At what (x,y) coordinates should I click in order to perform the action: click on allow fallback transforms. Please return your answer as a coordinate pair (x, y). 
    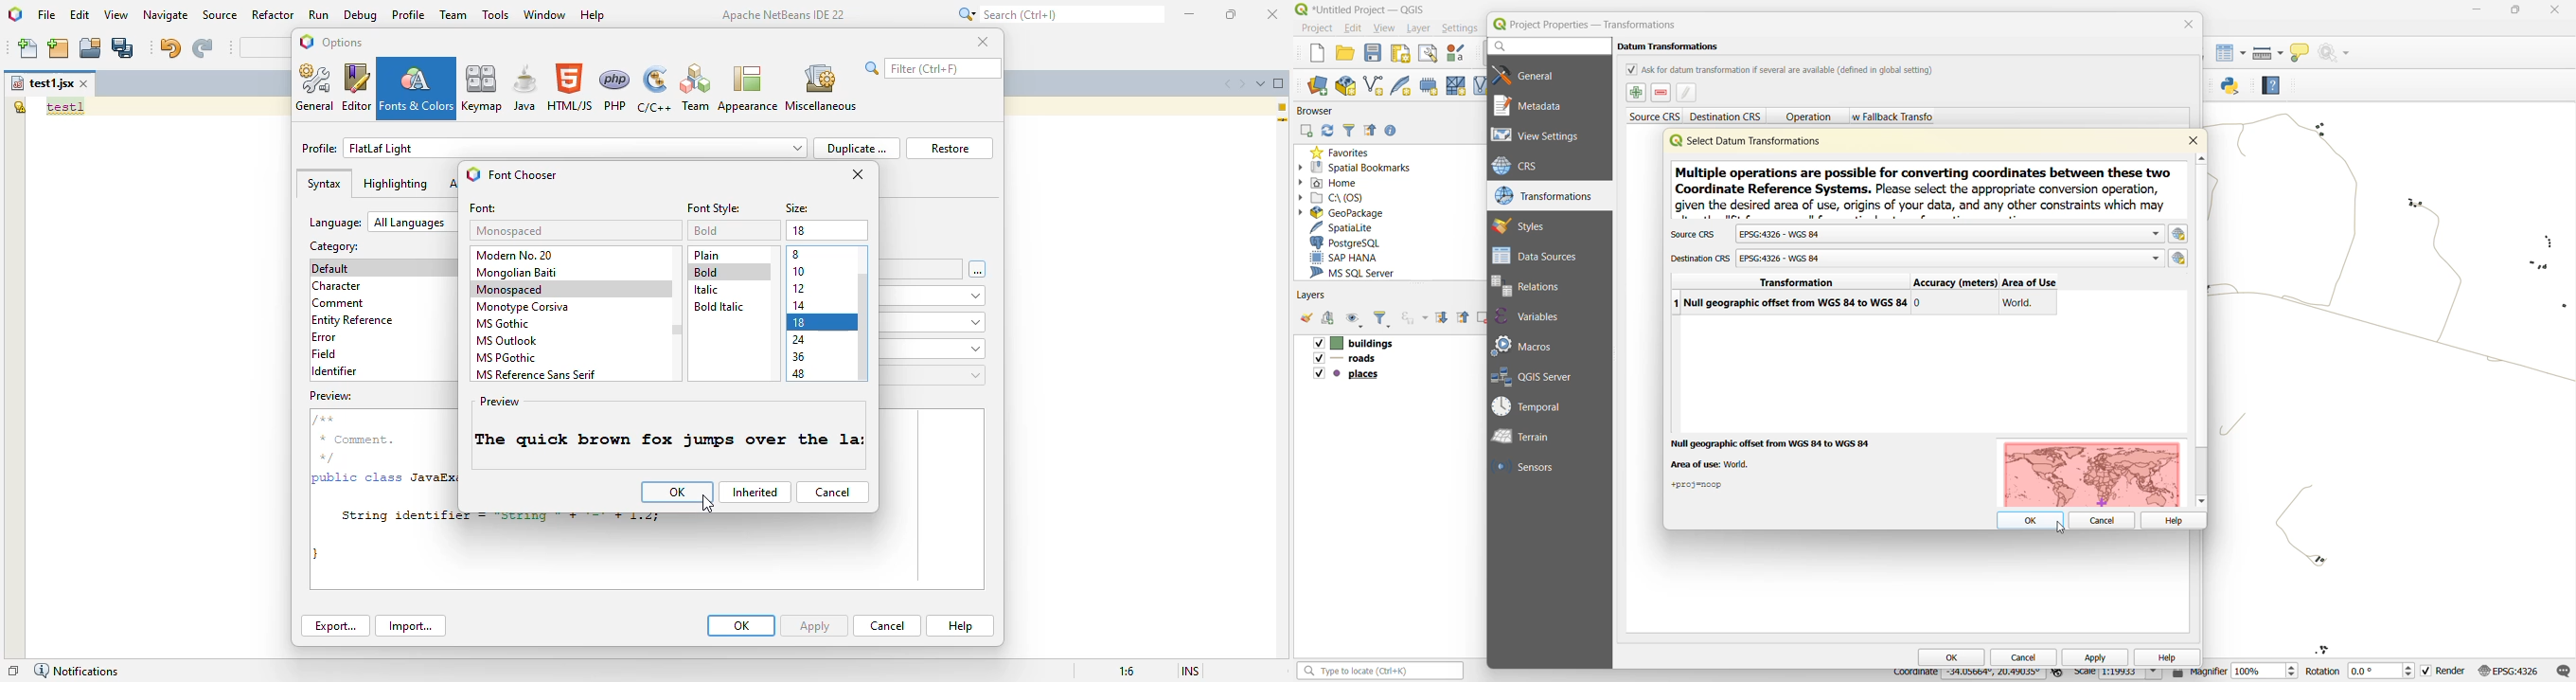
    Looking at the image, I should click on (1893, 116).